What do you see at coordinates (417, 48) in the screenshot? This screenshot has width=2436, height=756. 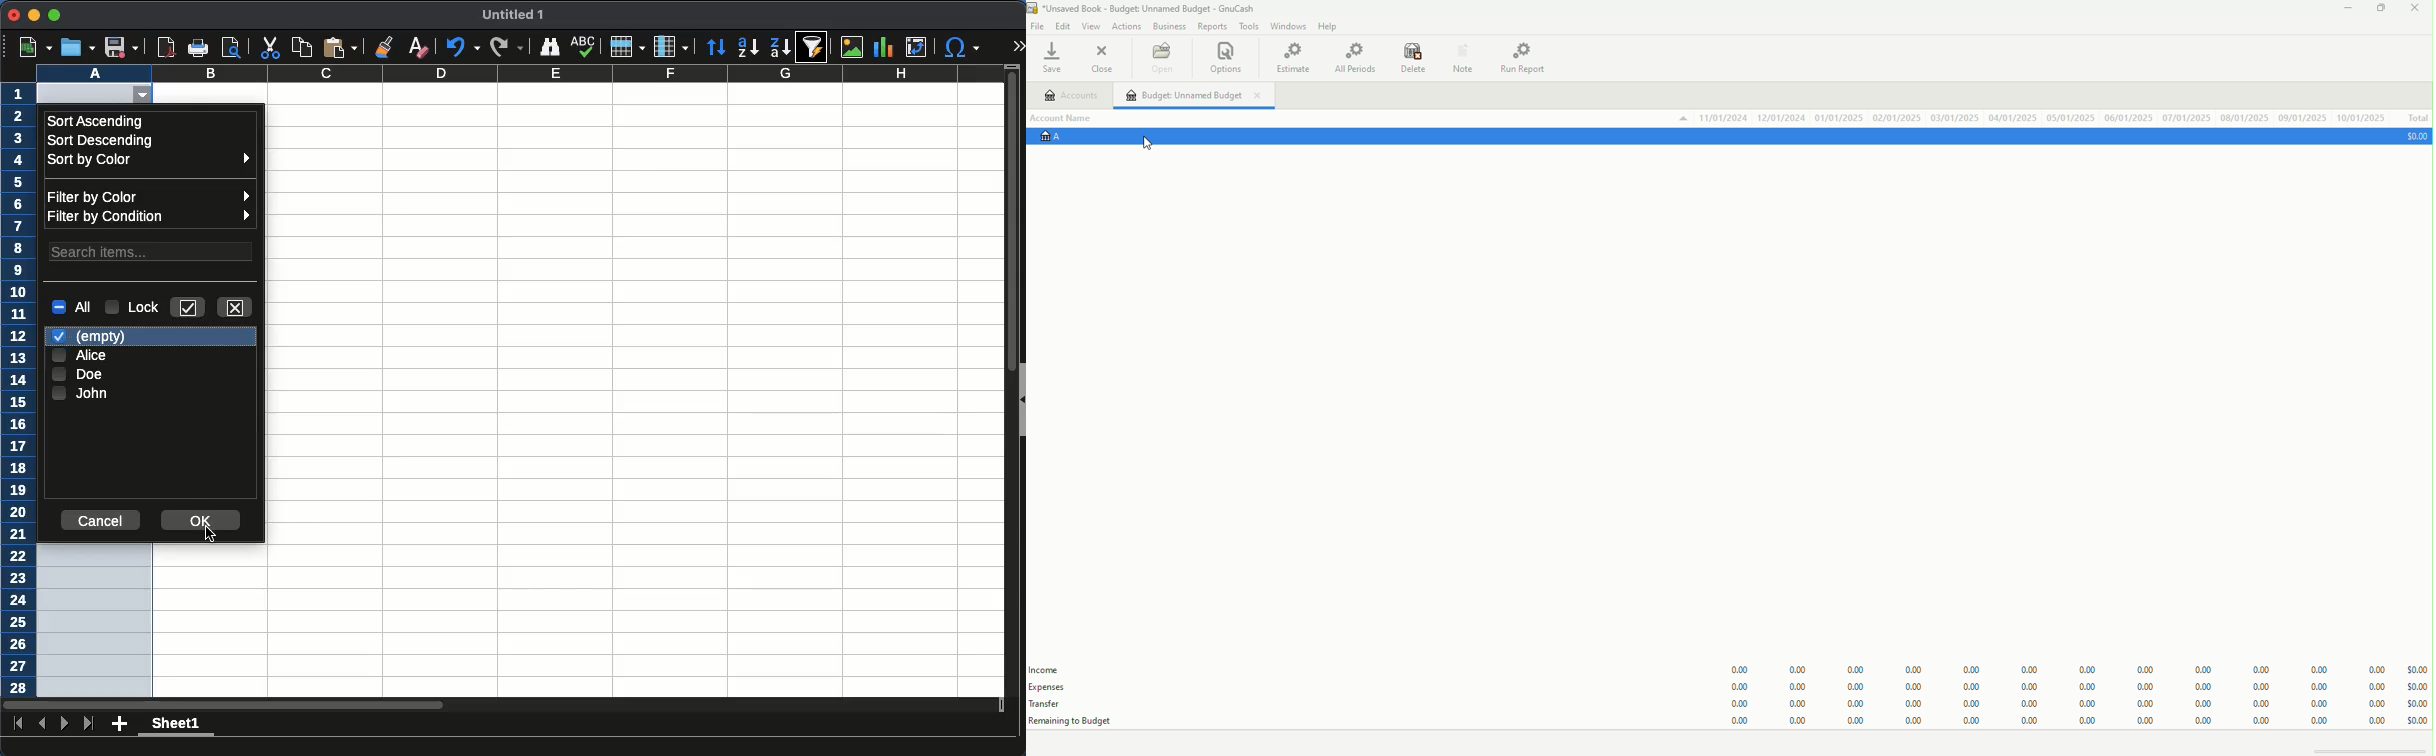 I see `clear formatting` at bounding box center [417, 48].